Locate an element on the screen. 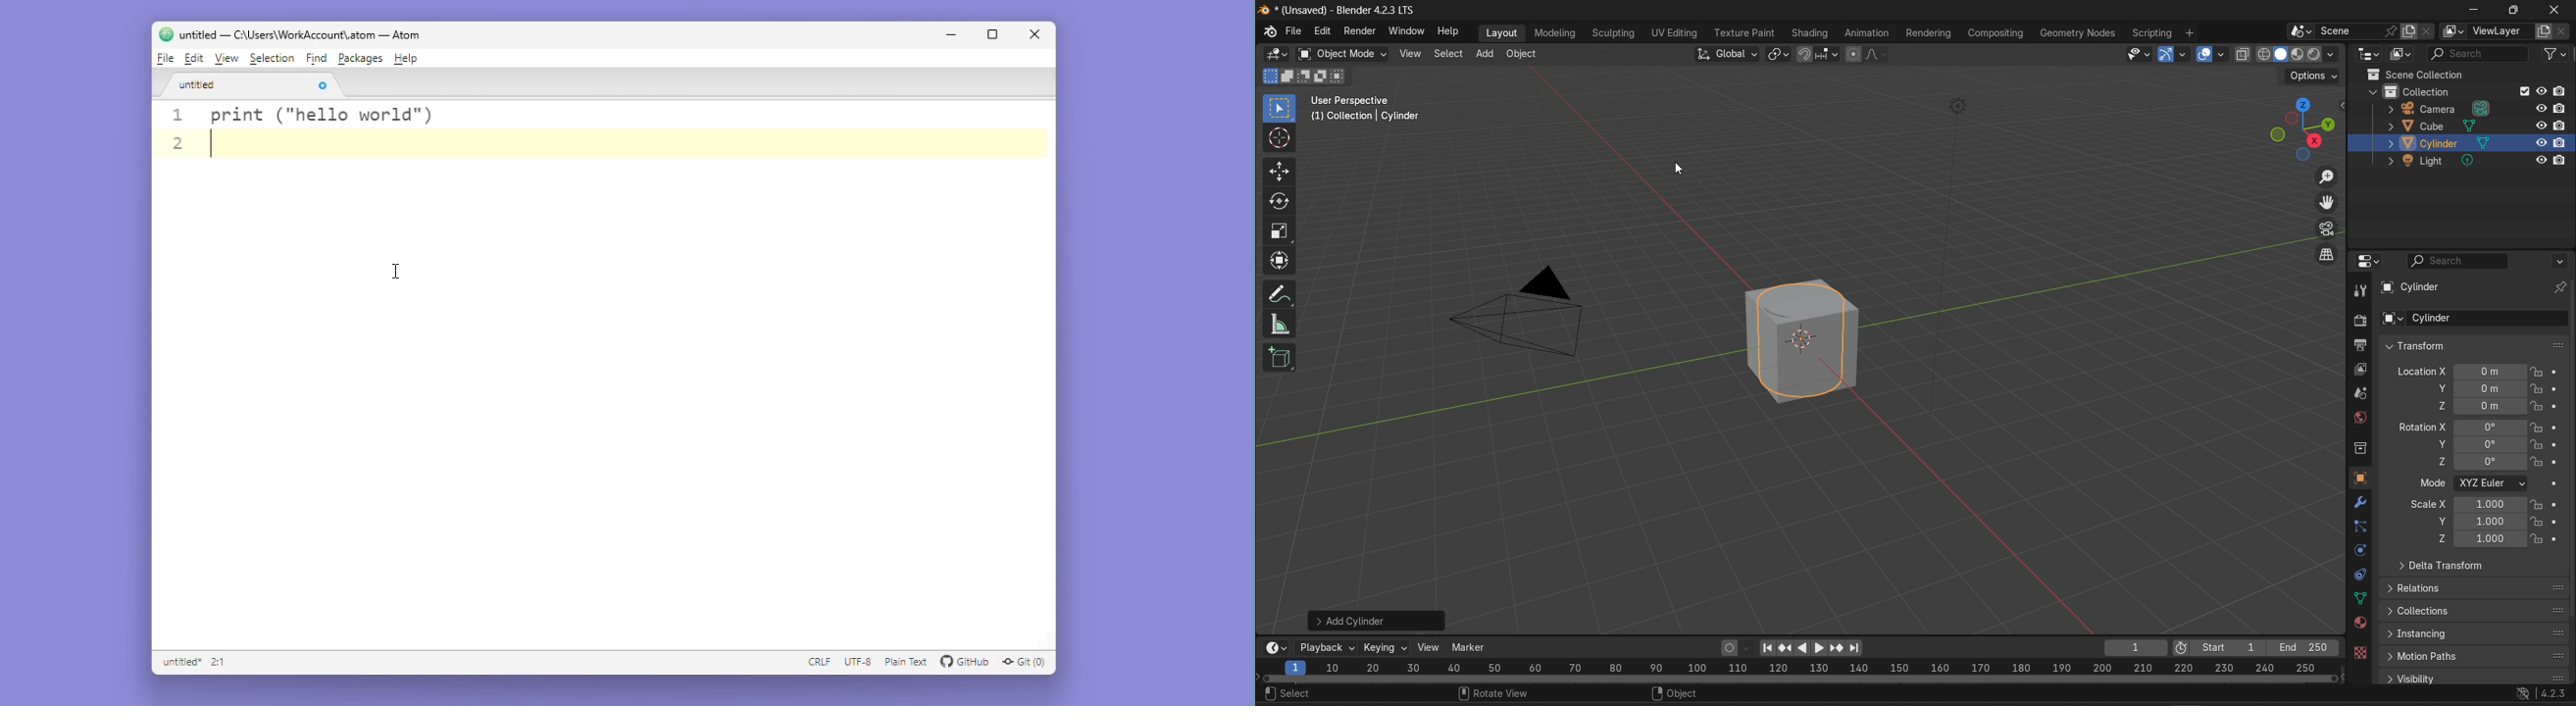 Image resolution: width=2576 pixels, height=728 pixels. show gizmo is located at coordinates (2165, 54).